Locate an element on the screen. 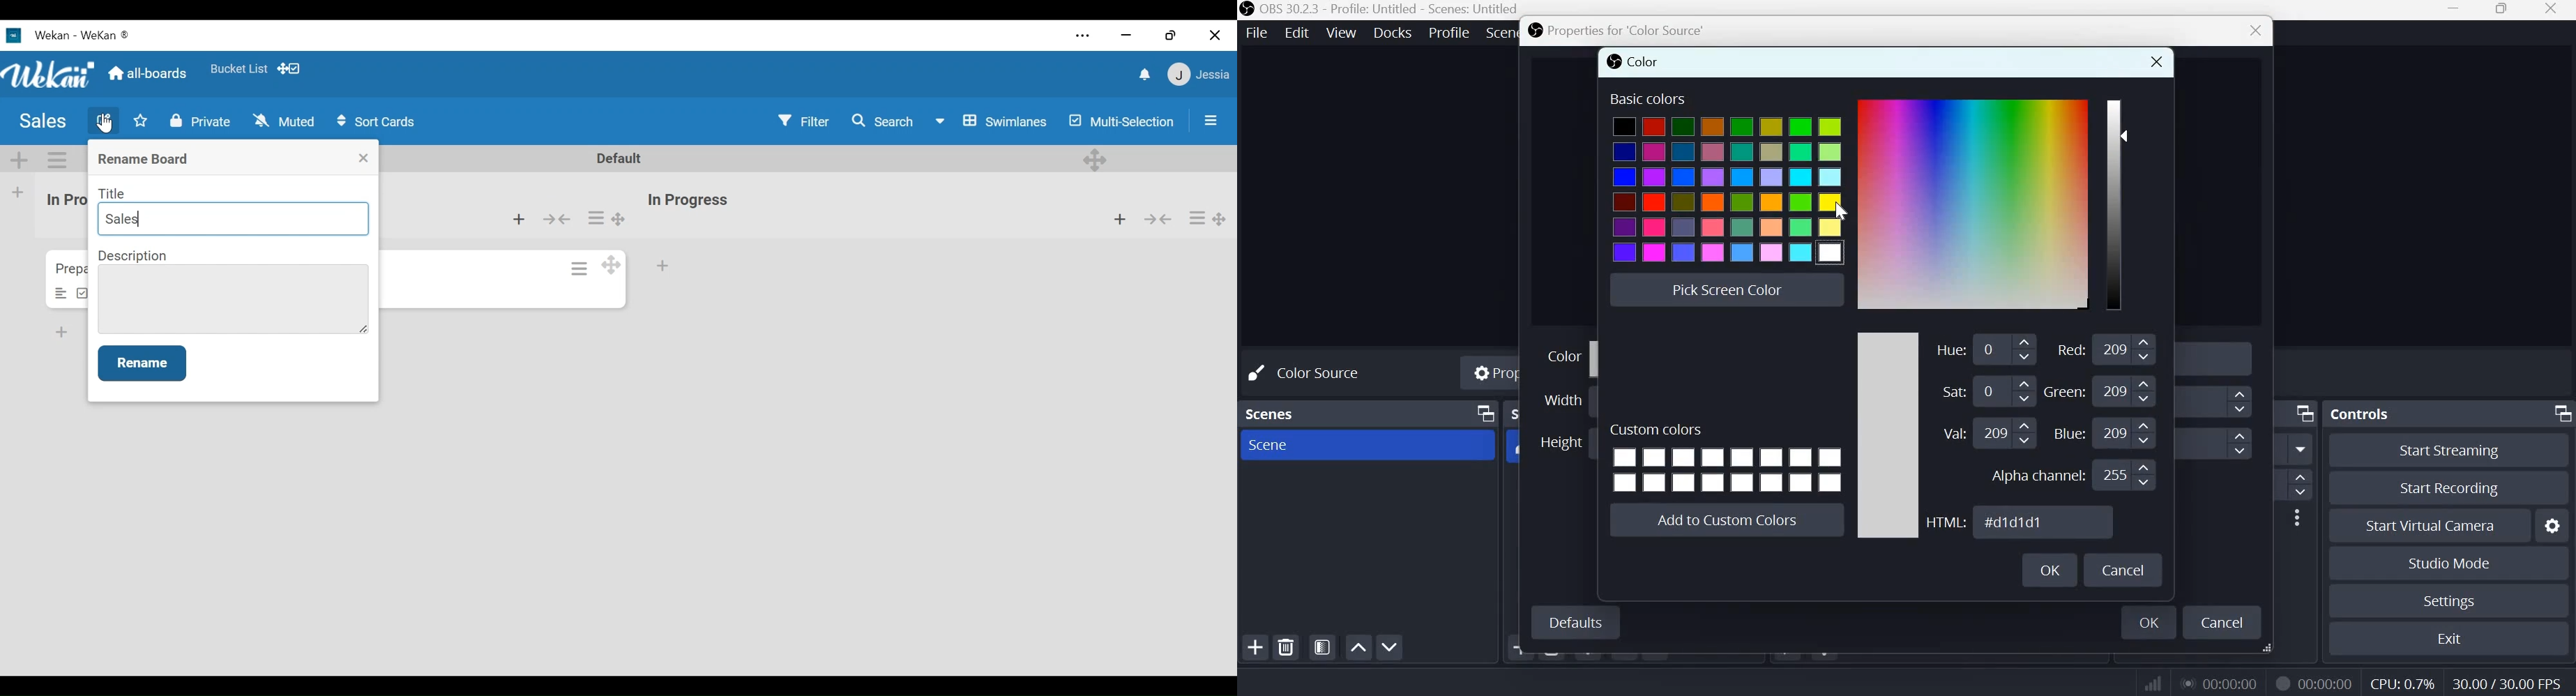 Image resolution: width=2576 pixels, height=700 pixels. cursor is located at coordinates (1841, 211).